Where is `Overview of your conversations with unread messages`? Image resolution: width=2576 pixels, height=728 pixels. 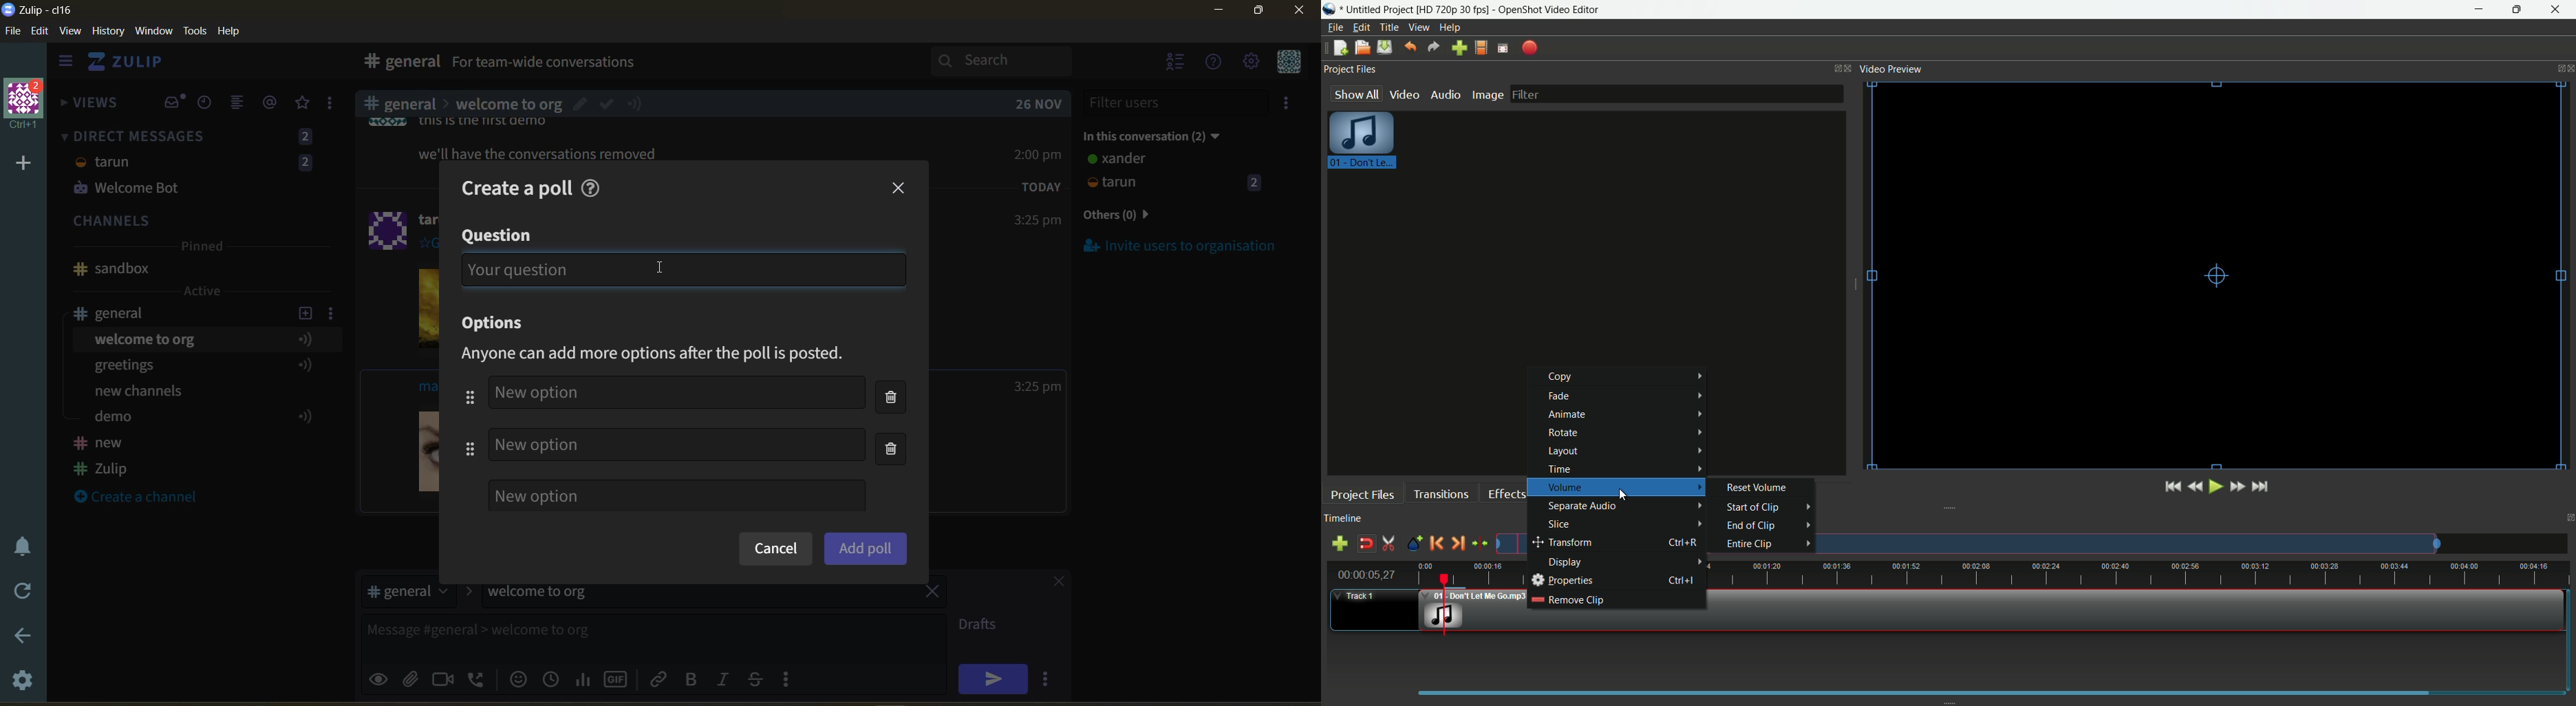 Overview of your conversations with unread messages is located at coordinates (608, 64).